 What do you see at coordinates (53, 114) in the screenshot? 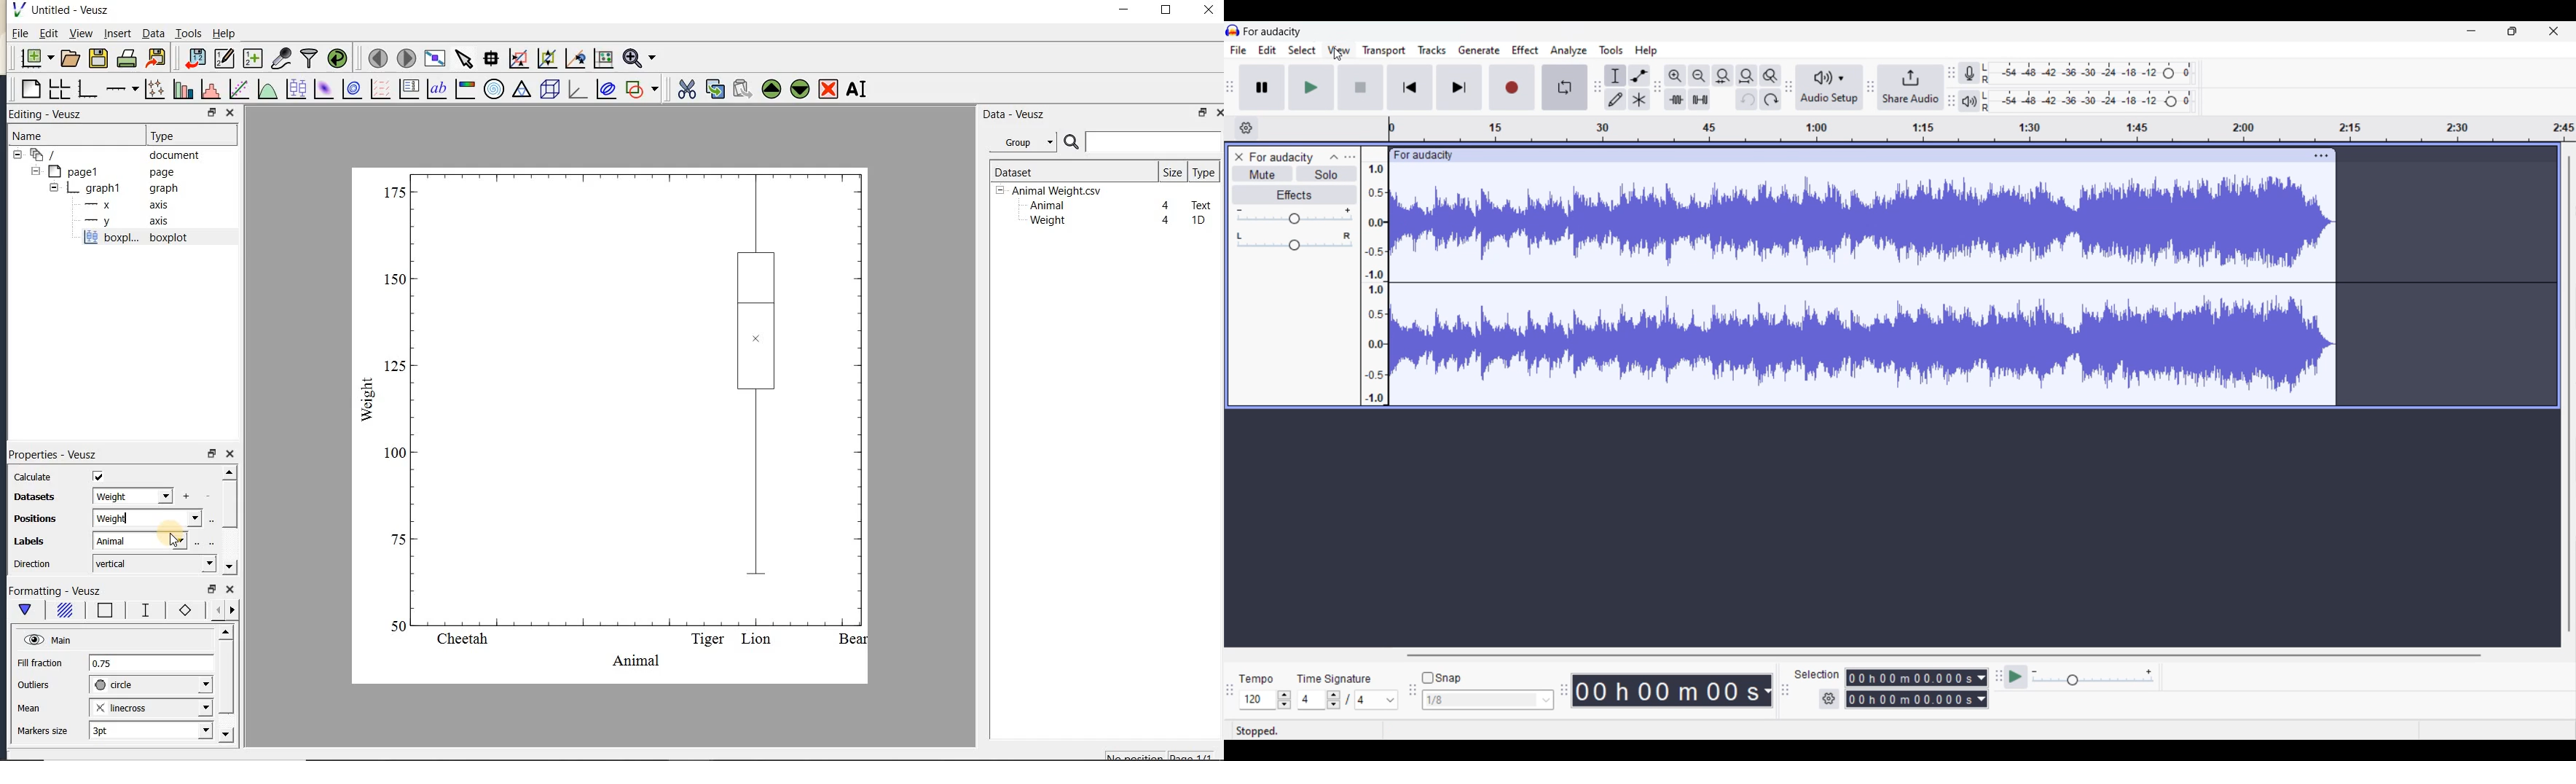
I see `Editing - Veusz` at bounding box center [53, 114].